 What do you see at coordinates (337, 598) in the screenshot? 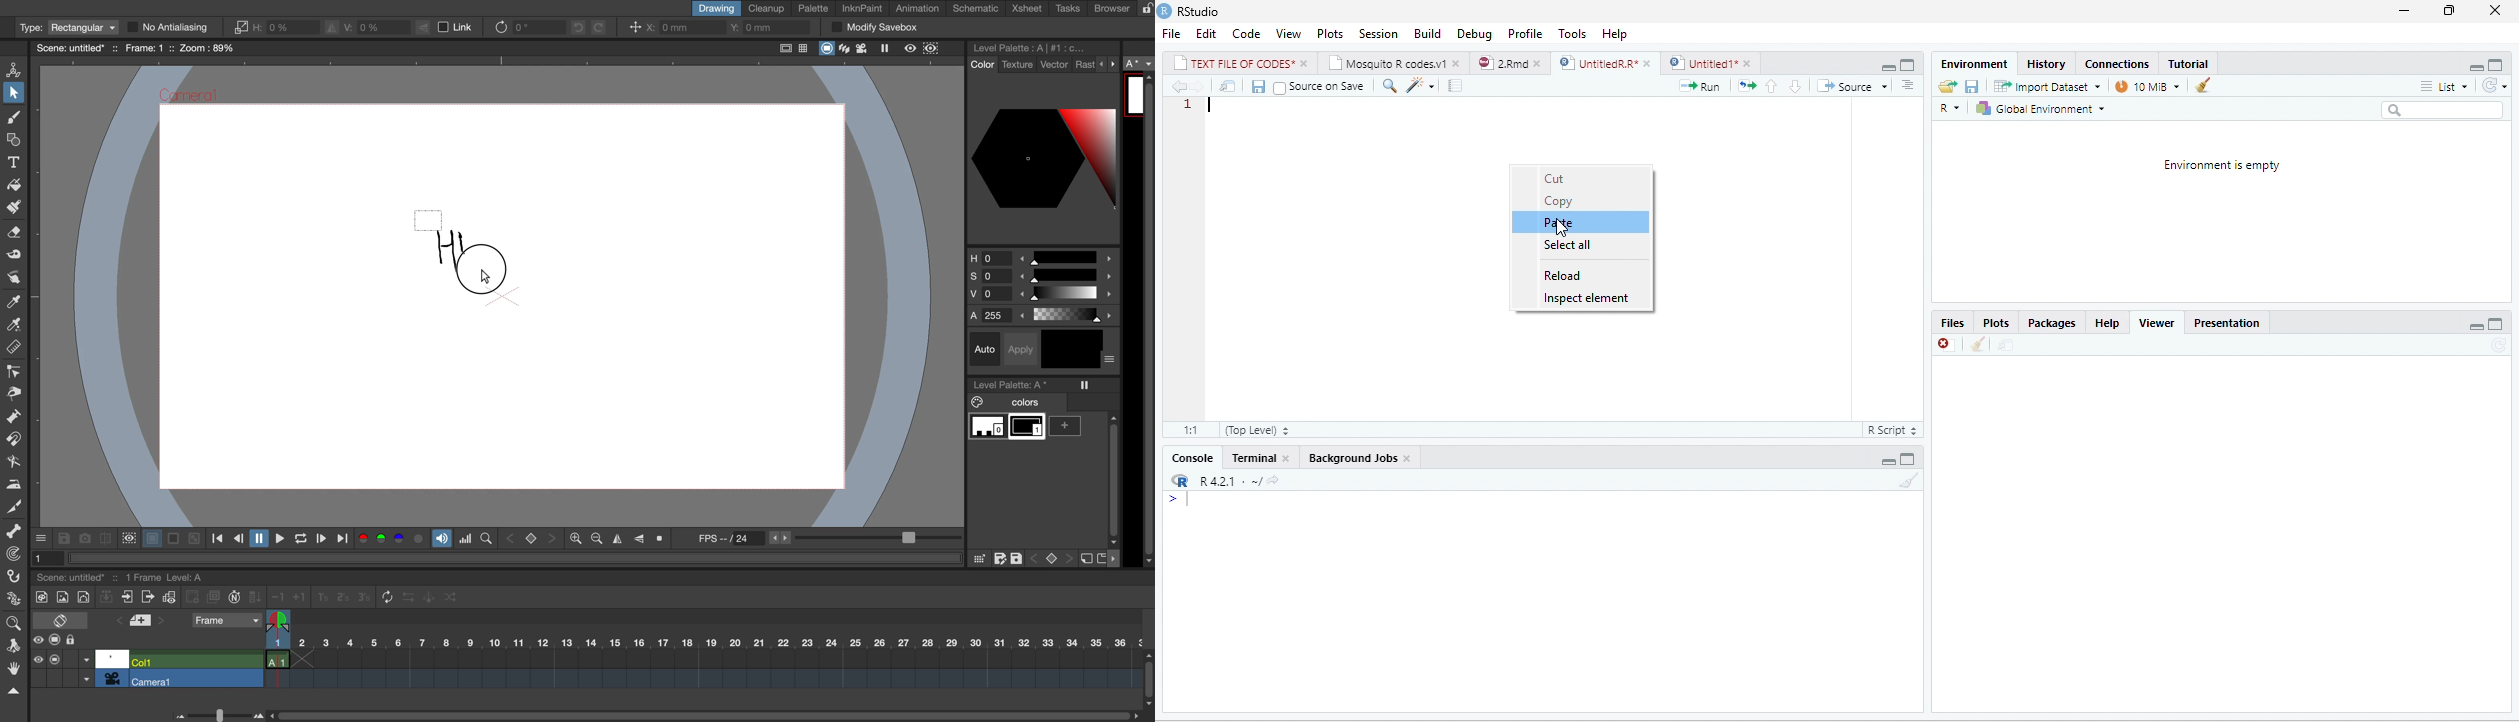
I see `reframe 1s, 2s and 3s` at bounding box center [337, 598].